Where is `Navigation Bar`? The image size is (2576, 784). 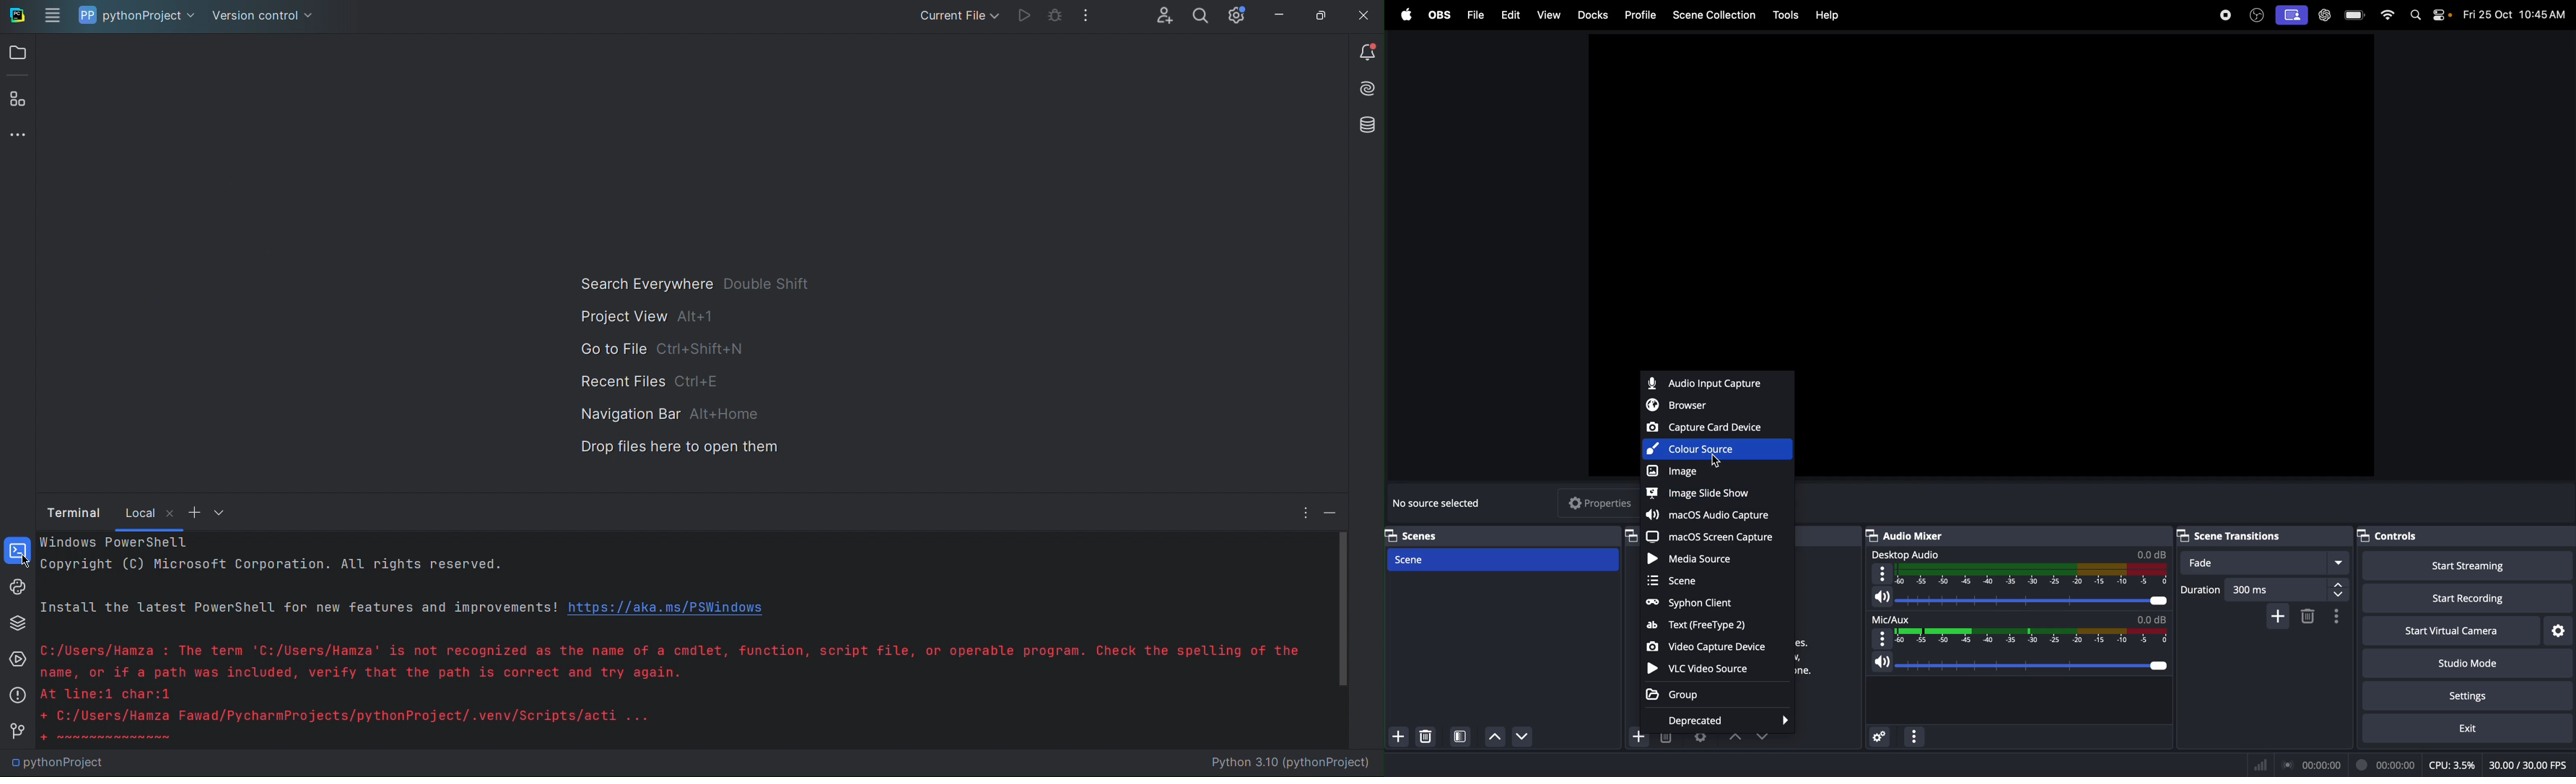 Navigation Bar is located at coordinates (668, 414).